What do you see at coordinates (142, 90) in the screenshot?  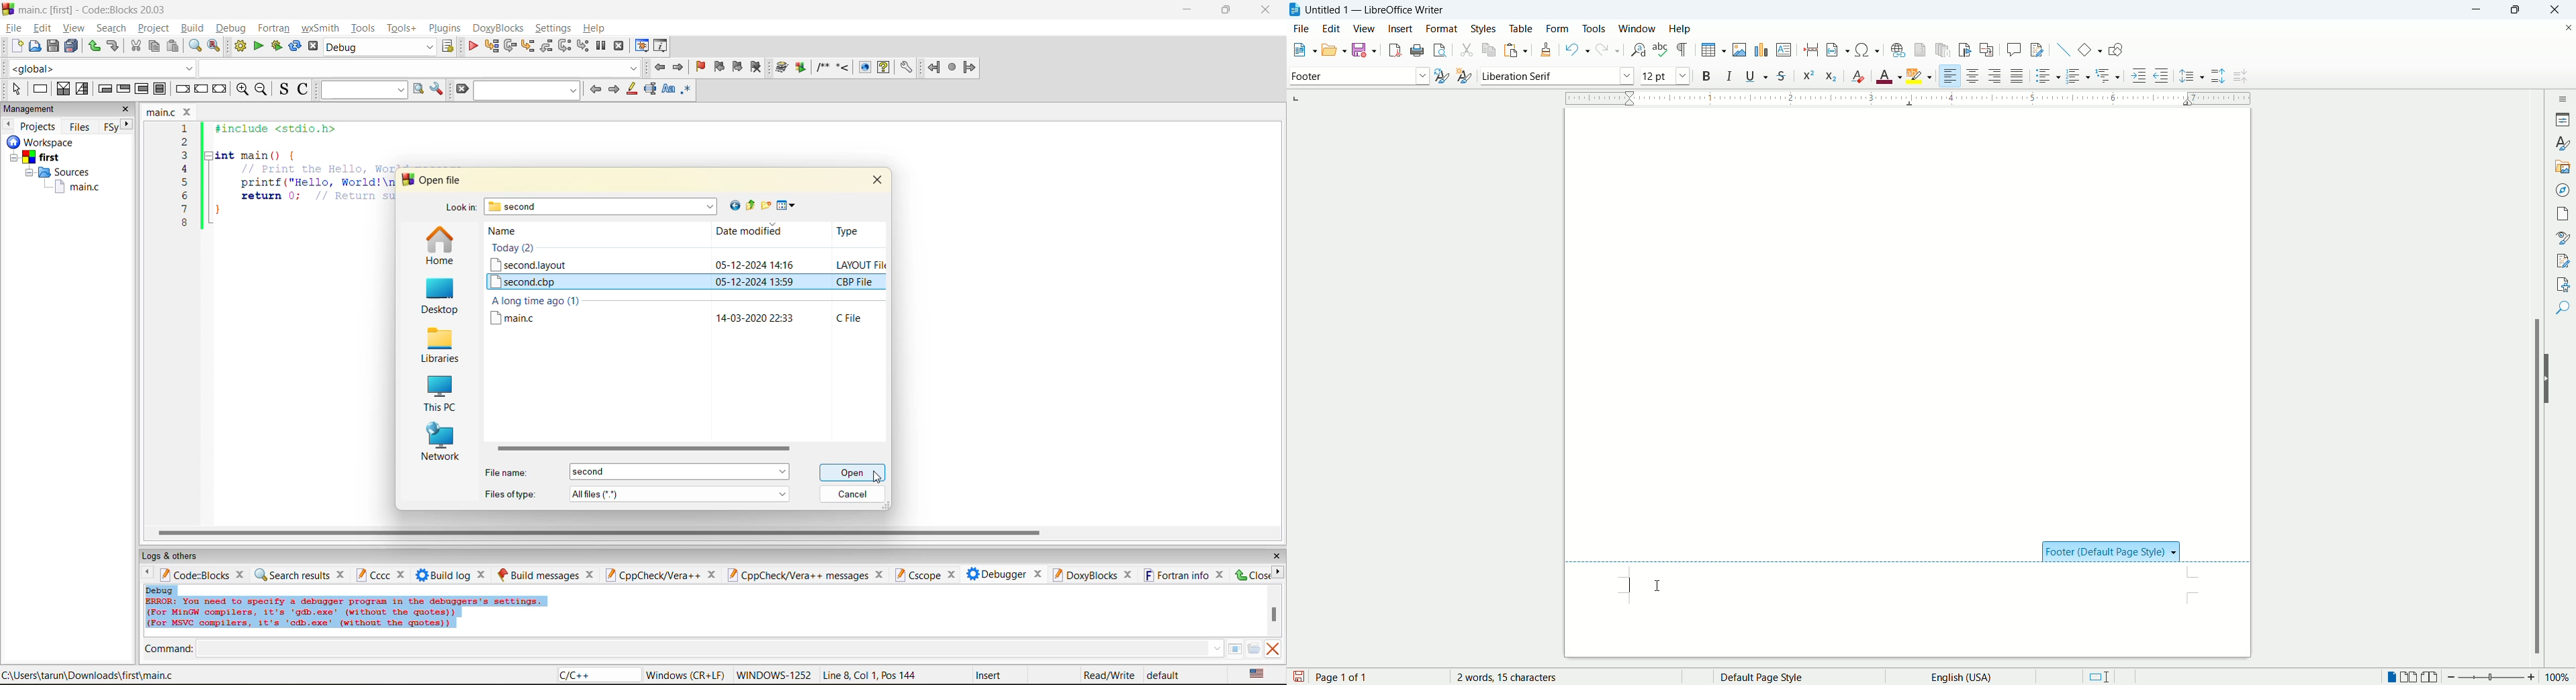 I see `counting loop` at bounding box center [142, 90].